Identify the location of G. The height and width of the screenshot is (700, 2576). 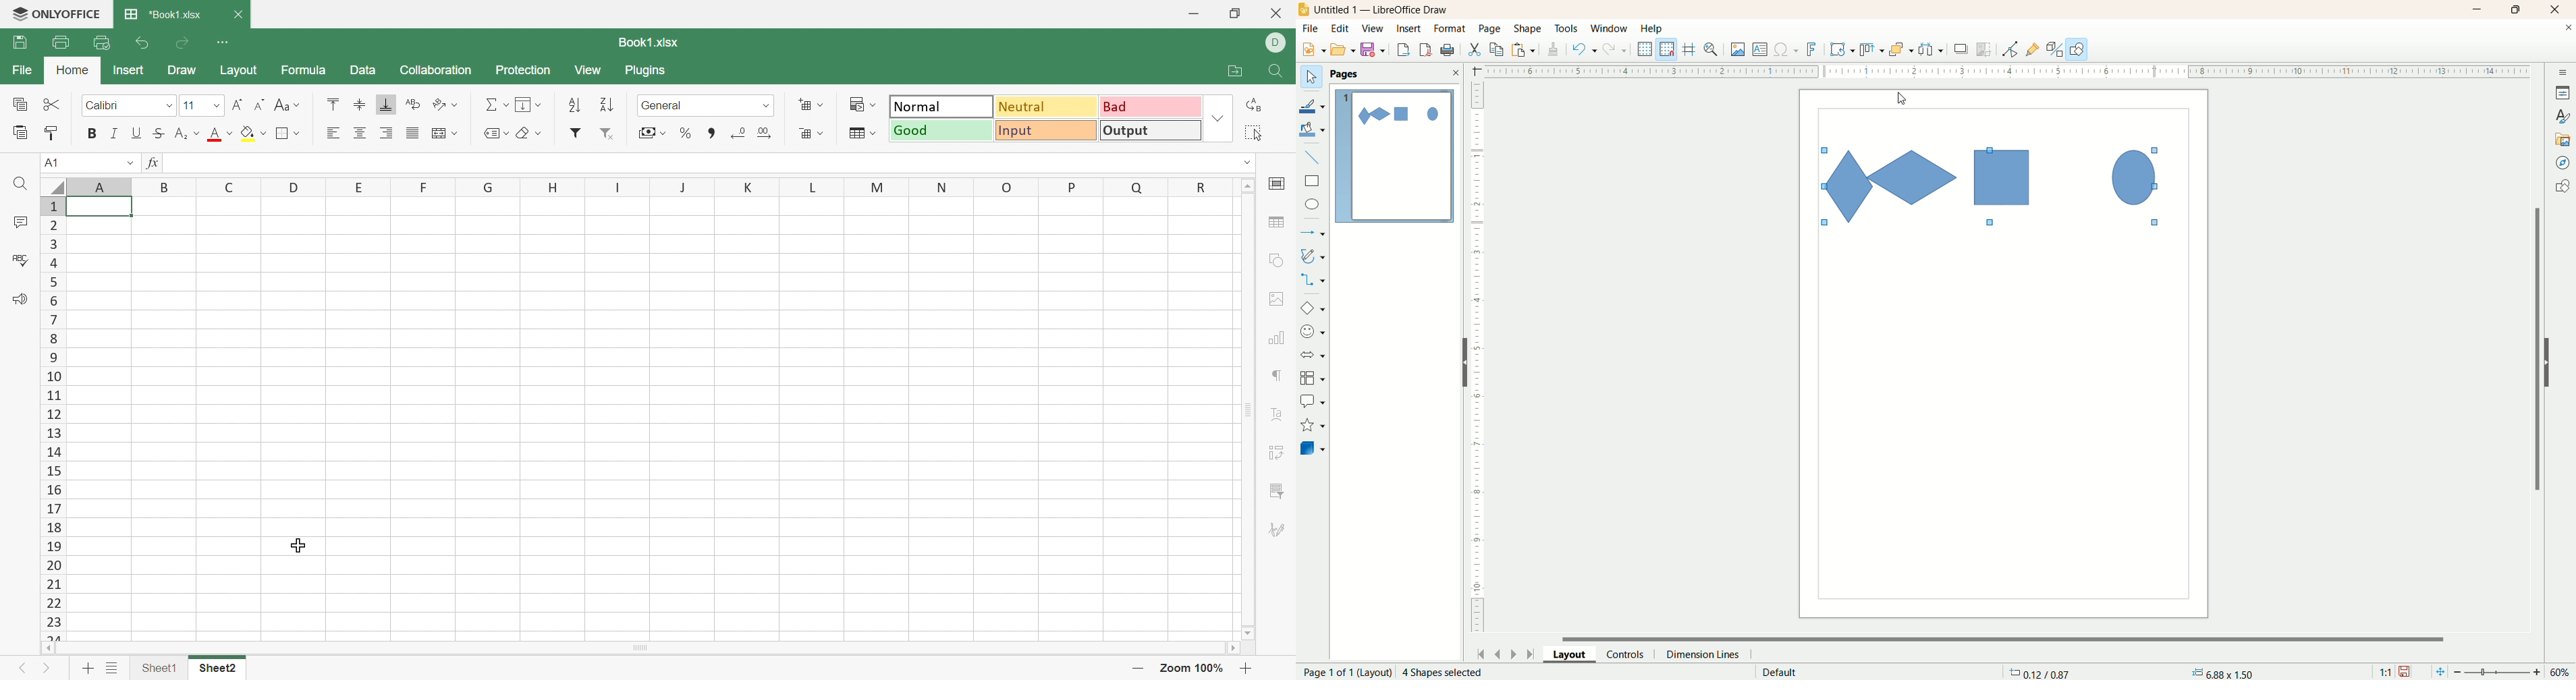
(487, 186).